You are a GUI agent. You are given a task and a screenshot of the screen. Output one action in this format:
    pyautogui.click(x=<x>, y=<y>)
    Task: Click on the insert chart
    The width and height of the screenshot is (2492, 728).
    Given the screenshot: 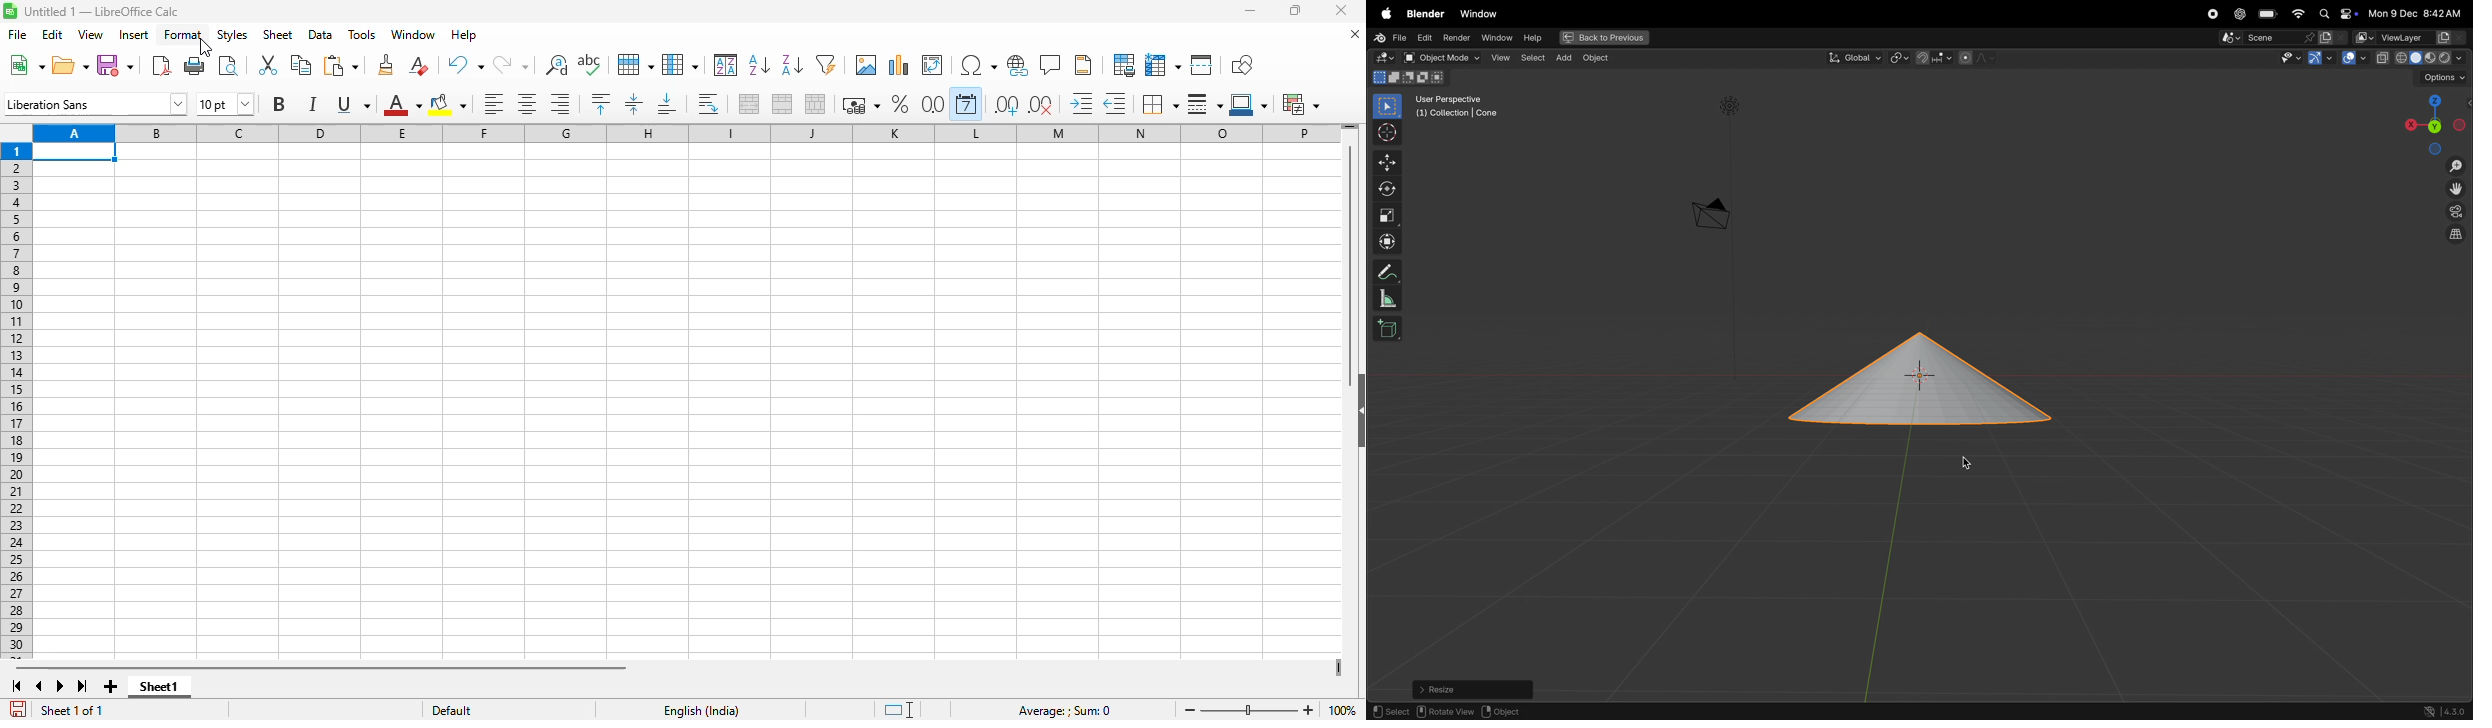 What is the action you would take?
    pyautogui.click(x=898, y=65)
    